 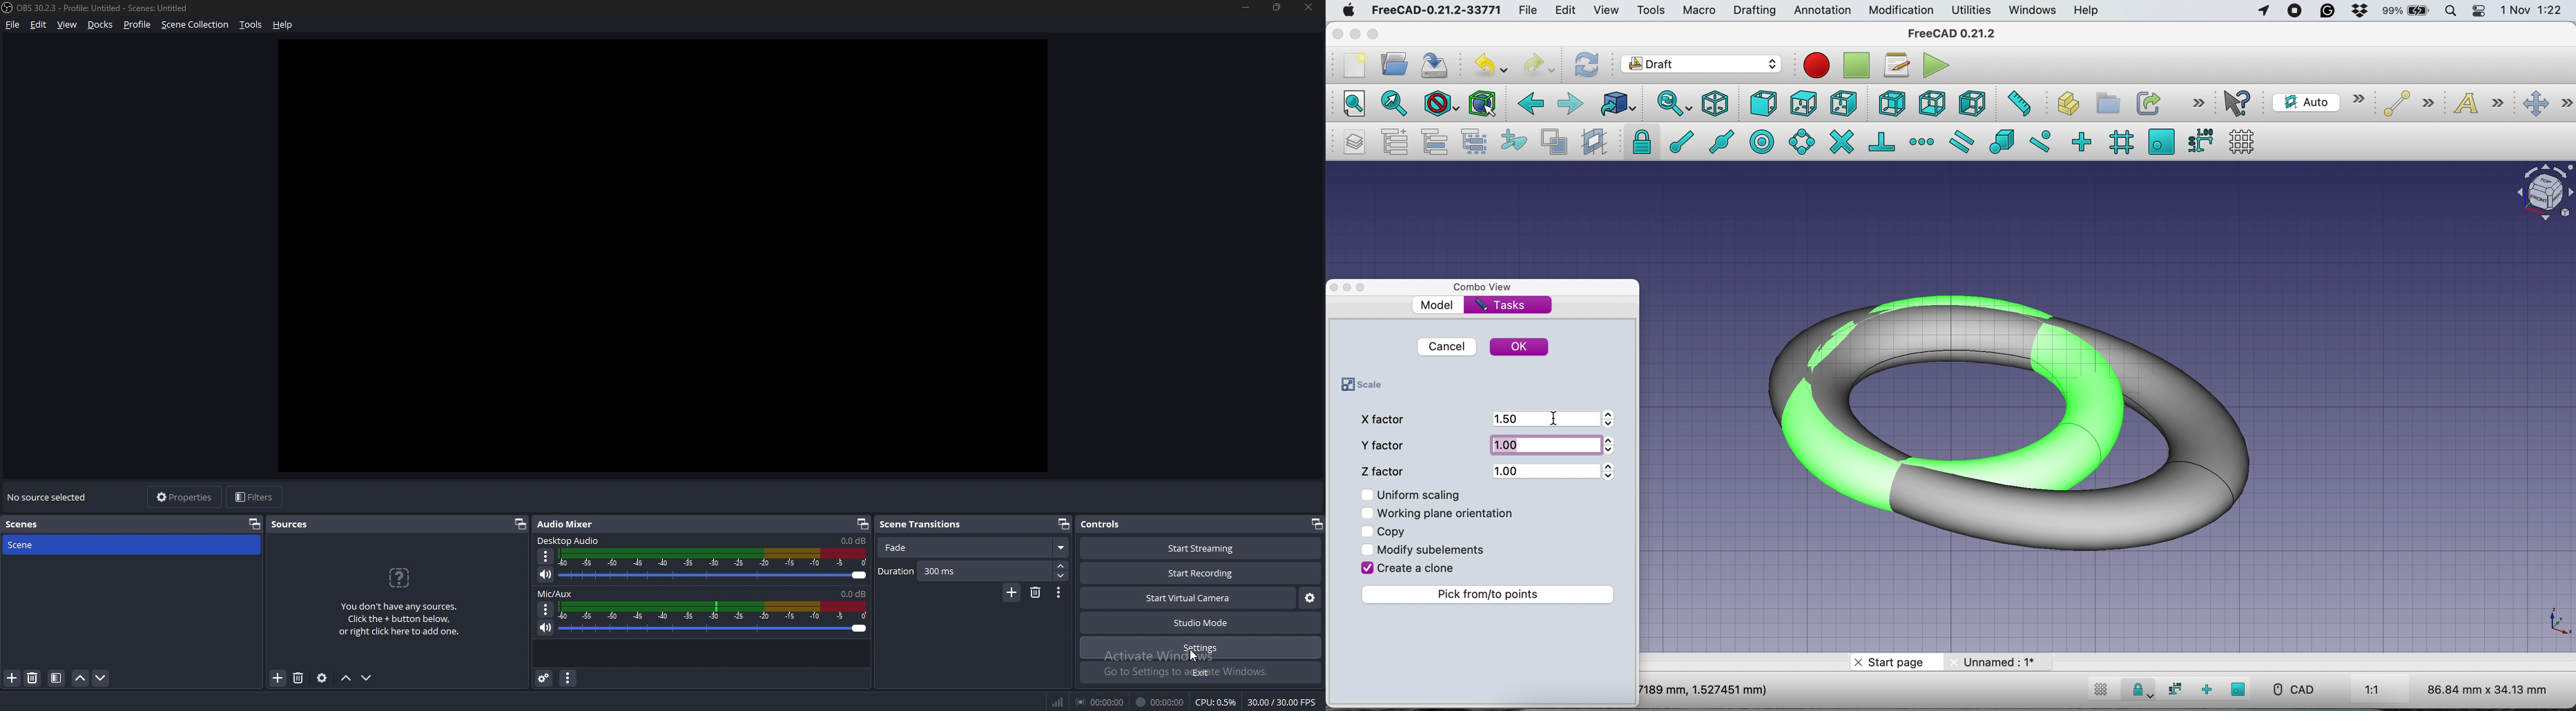 I want to click on 7189 mm, 1.527451 mm), so click(x=1704, y=689).